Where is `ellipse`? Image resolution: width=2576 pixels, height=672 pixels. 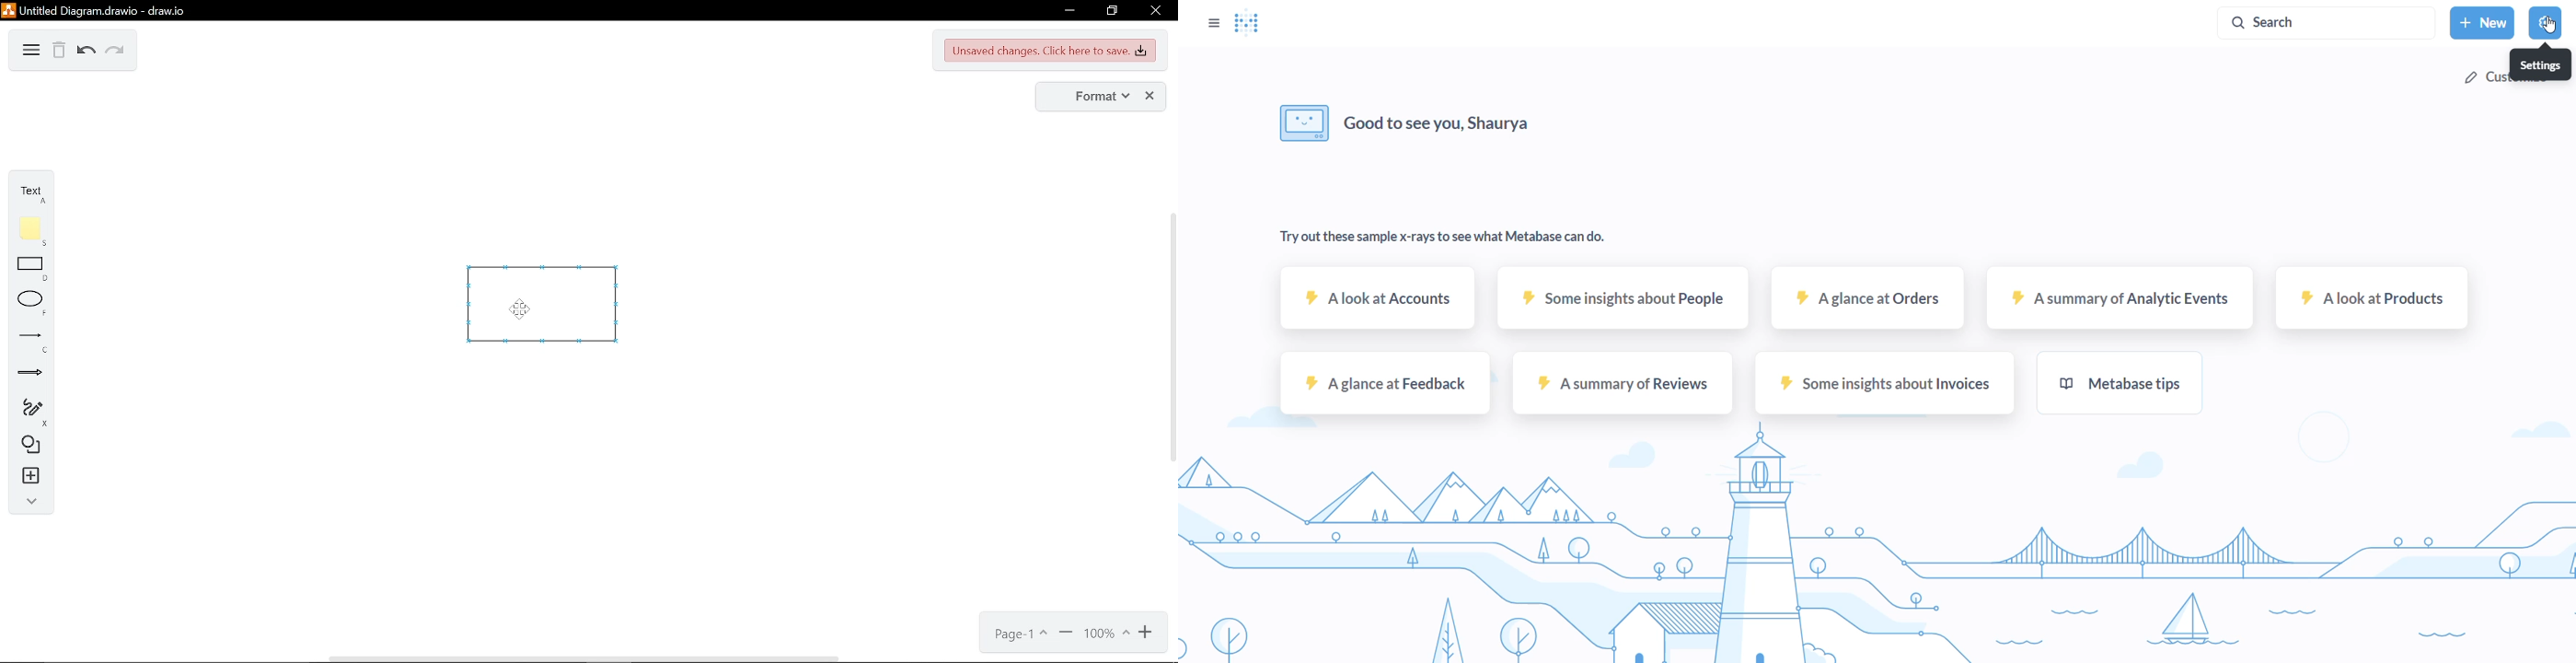 ellipse is located at coordinates (32, 304).